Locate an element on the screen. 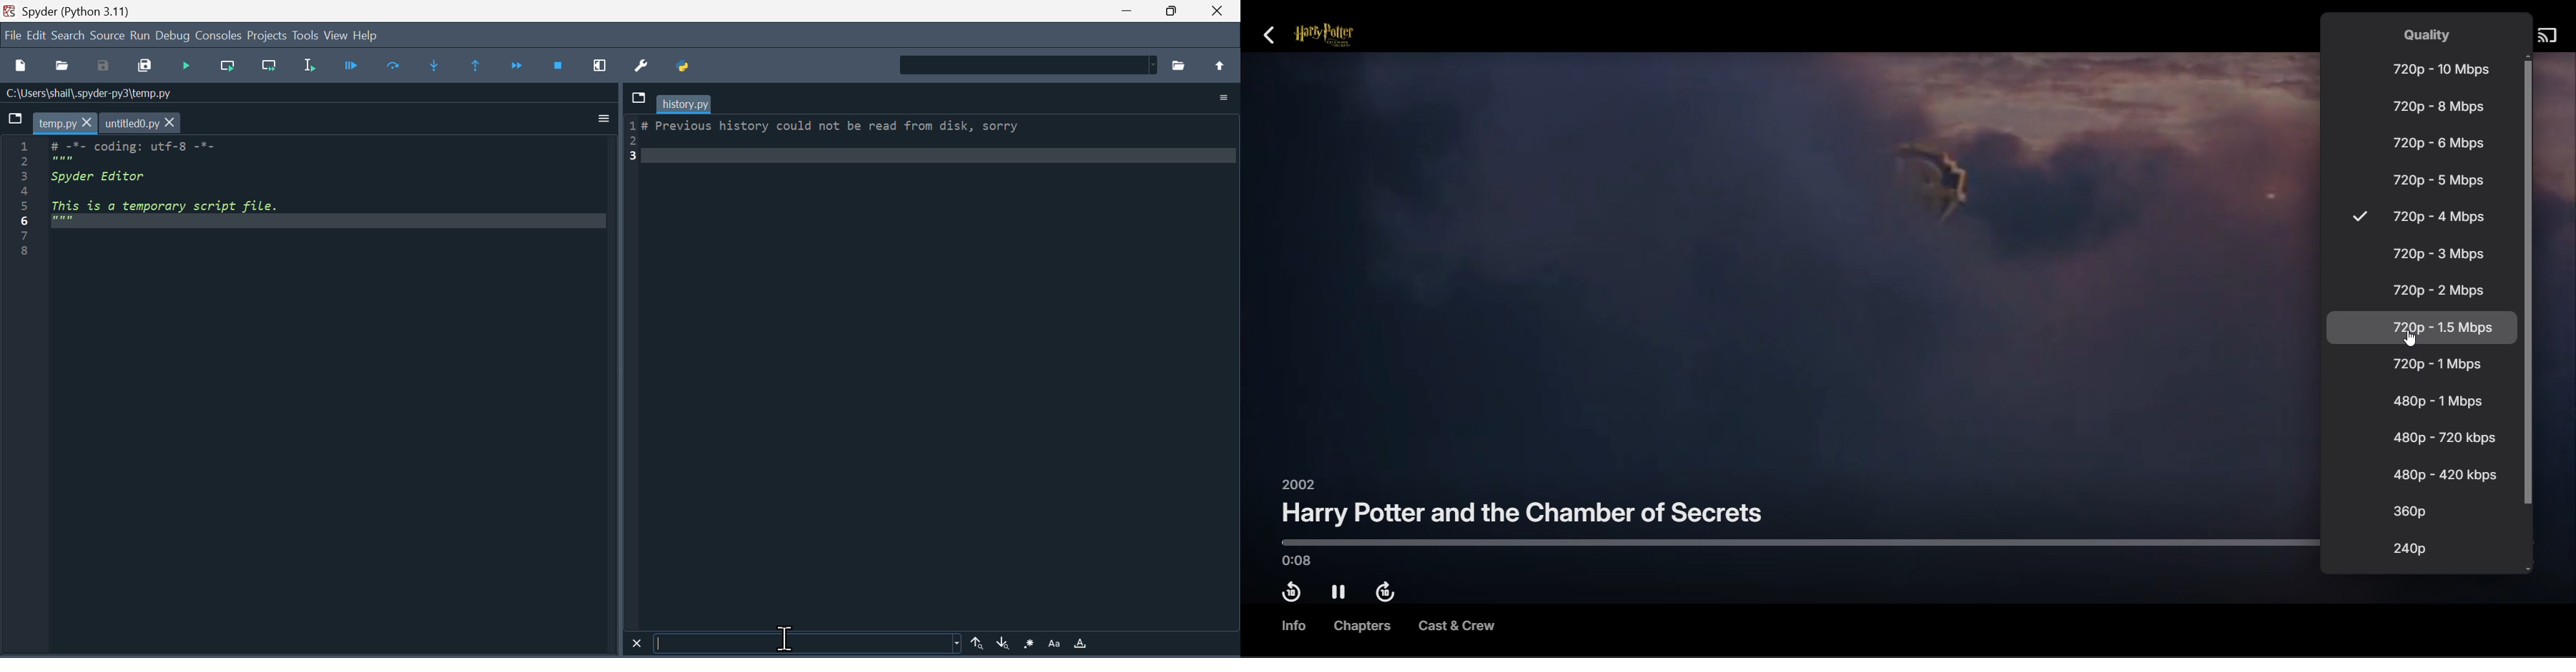  spyder logo is located at coordinates (9, 10).